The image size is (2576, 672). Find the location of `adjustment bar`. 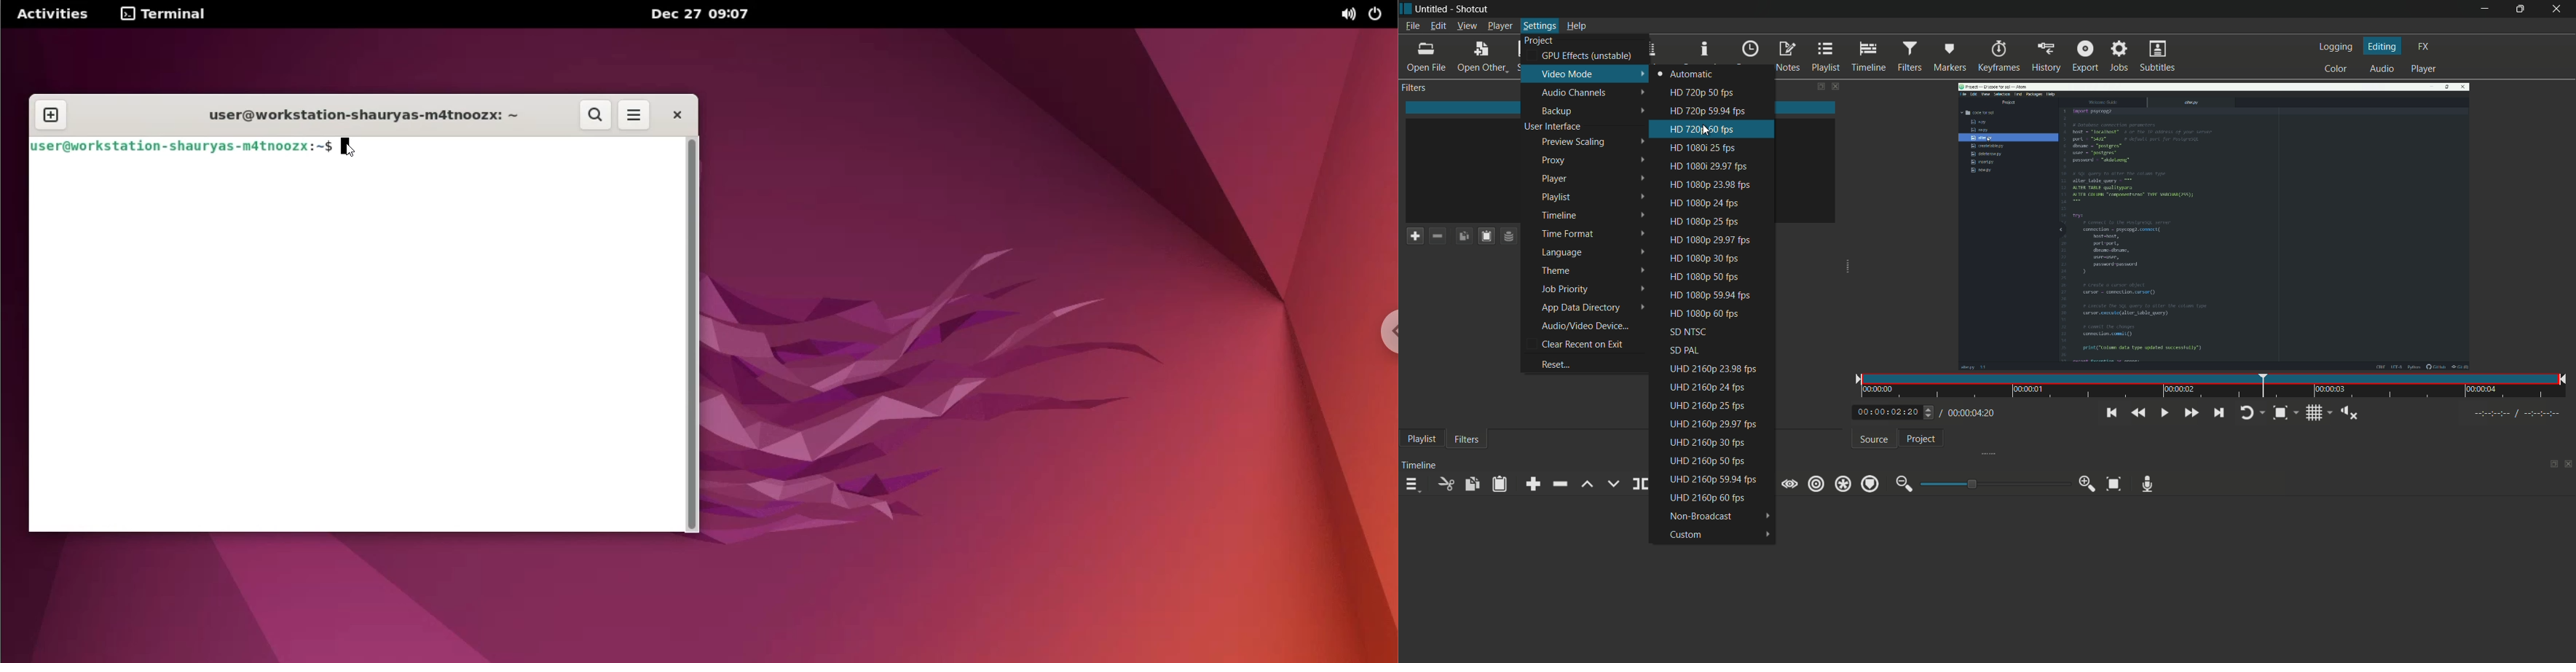

adjustment bar is located at coordinates (1996, 483).